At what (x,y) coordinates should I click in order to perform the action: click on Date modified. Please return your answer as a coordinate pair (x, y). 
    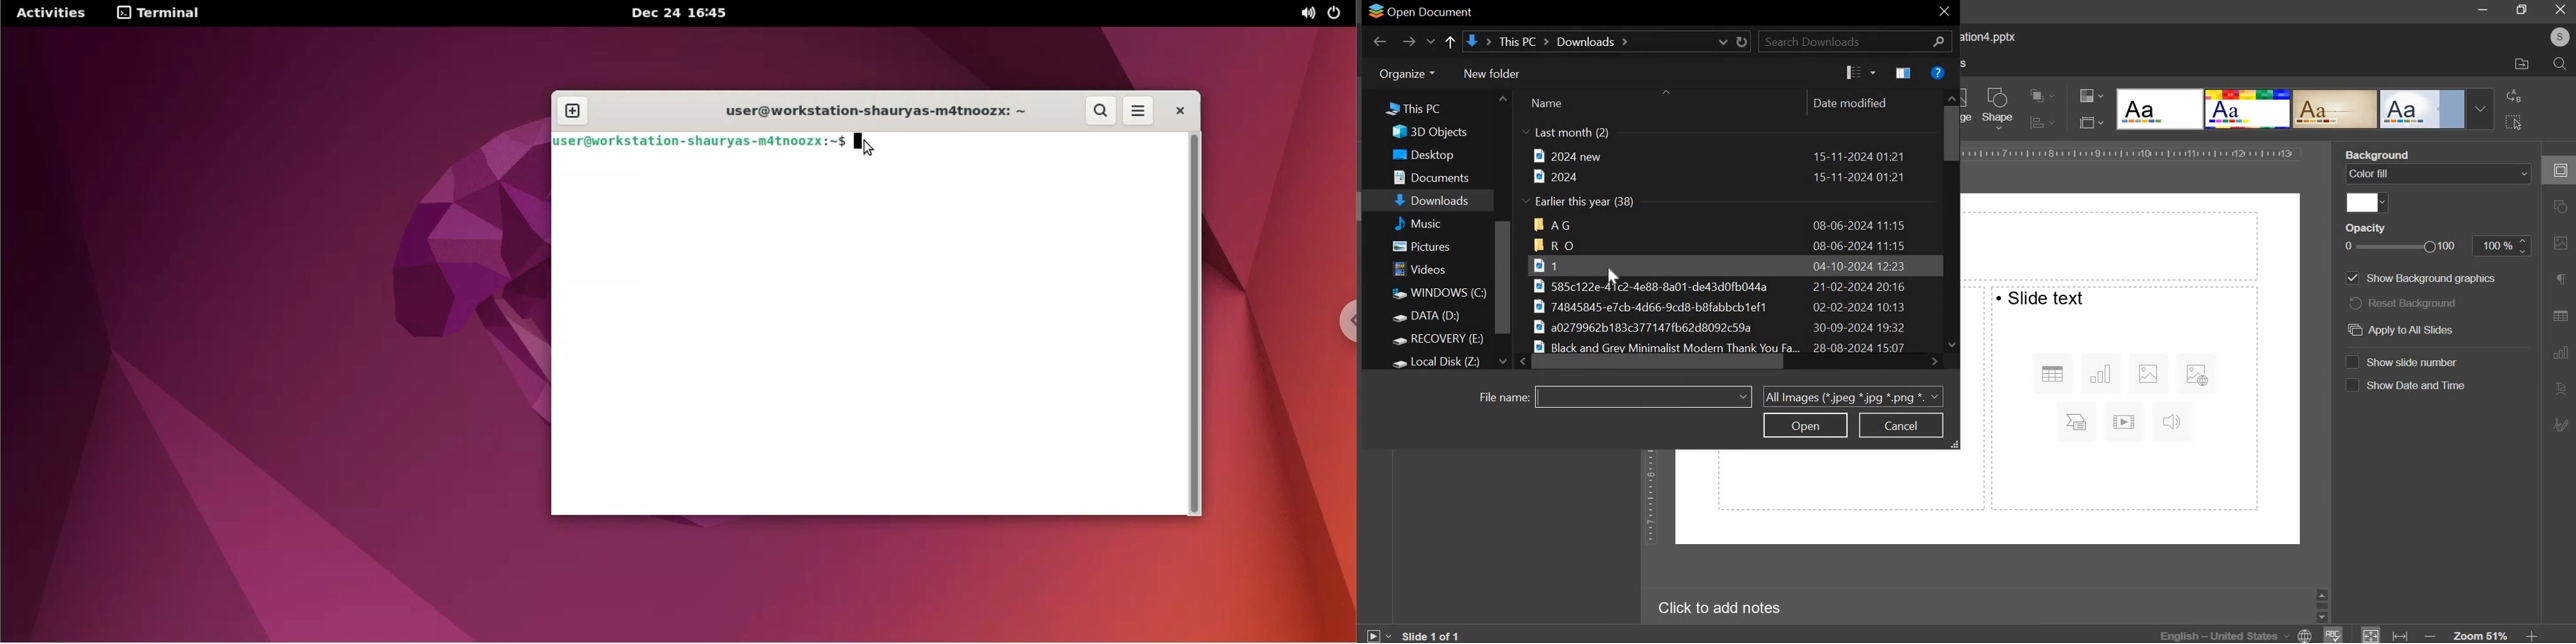
    Looking at the image, I should click on (1850, 103).